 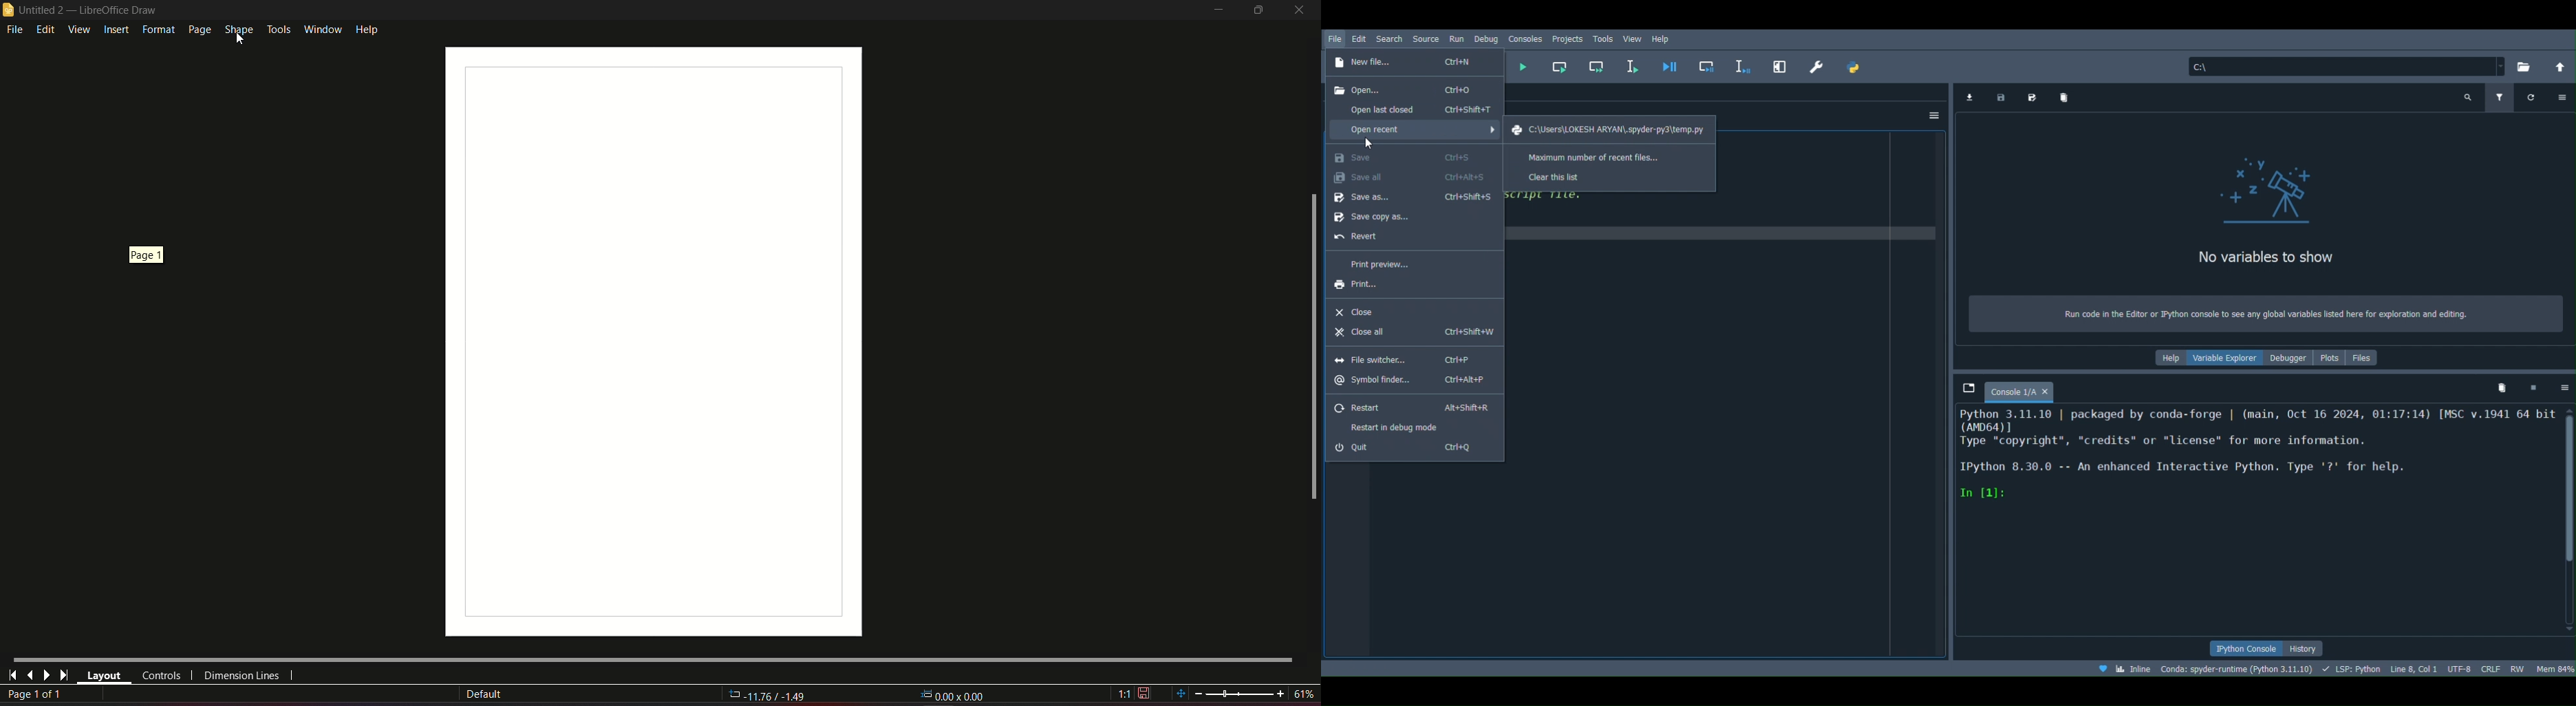 I want to click on Revert, so click(x=1399, y=237).